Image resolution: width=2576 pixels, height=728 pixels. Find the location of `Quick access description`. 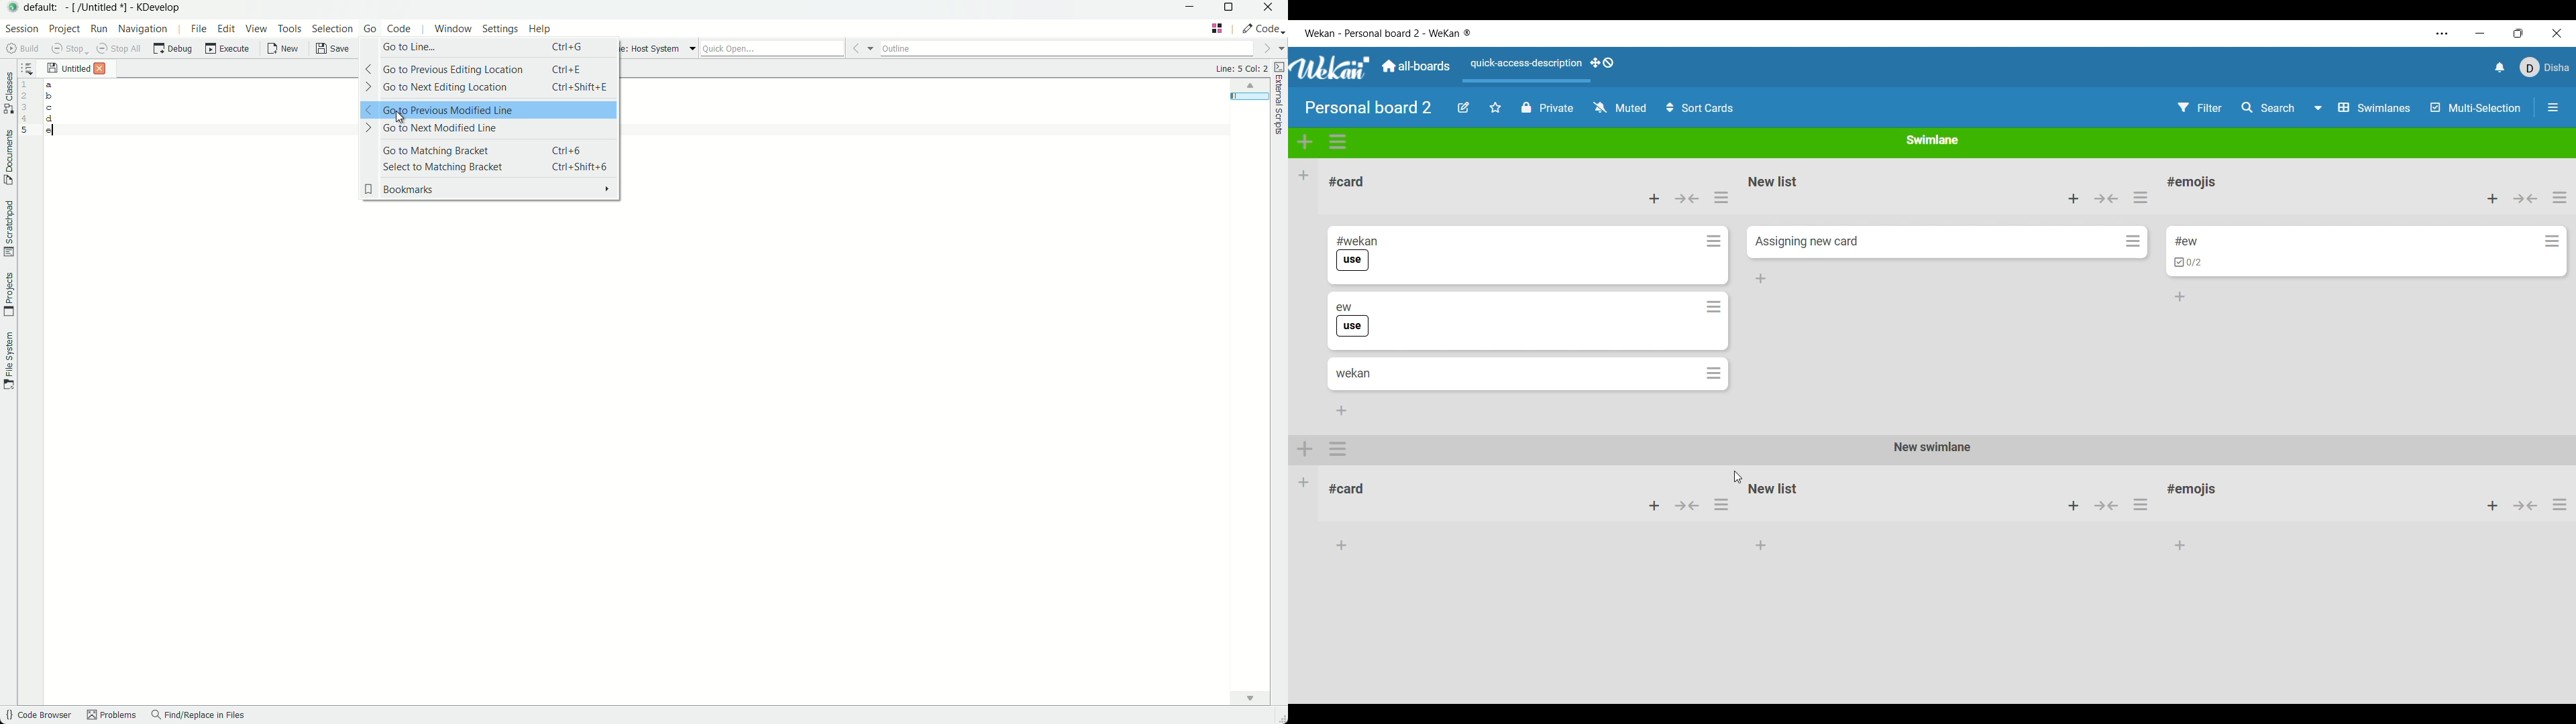

Quick access description is located at coordinates (1523, 69).